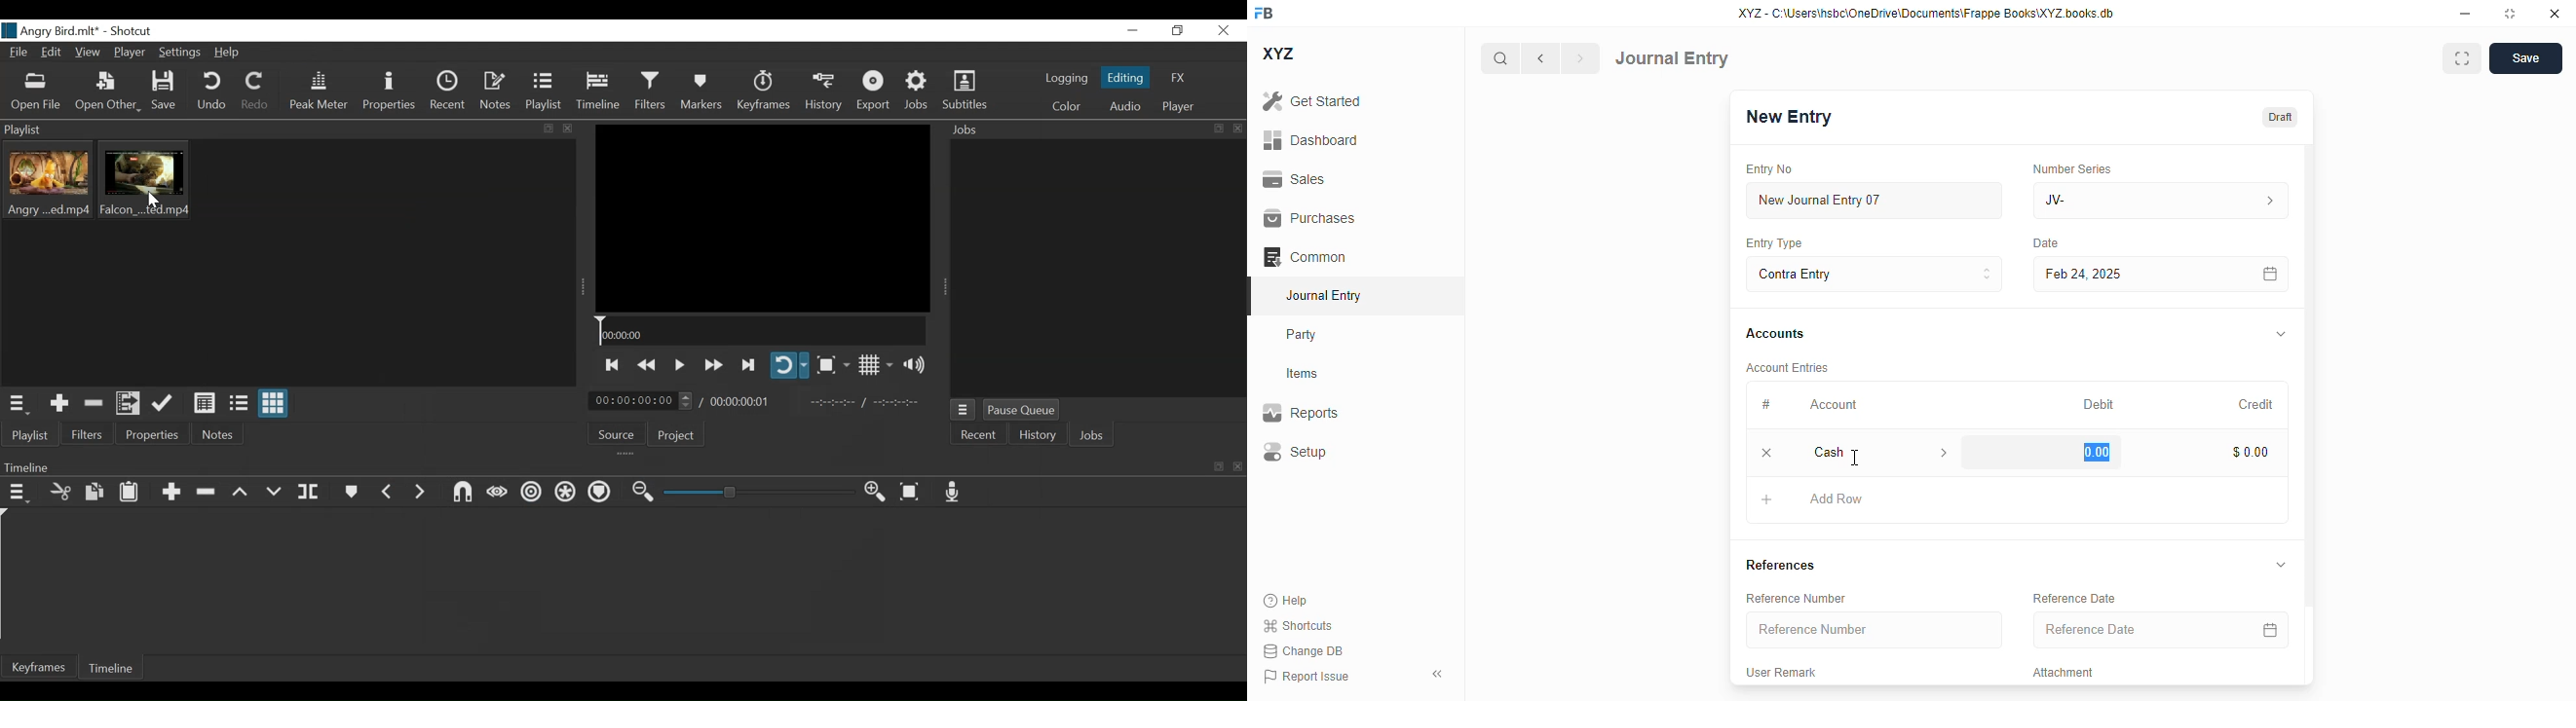  I want to click on new journal entry 07, so click(1875, 200).